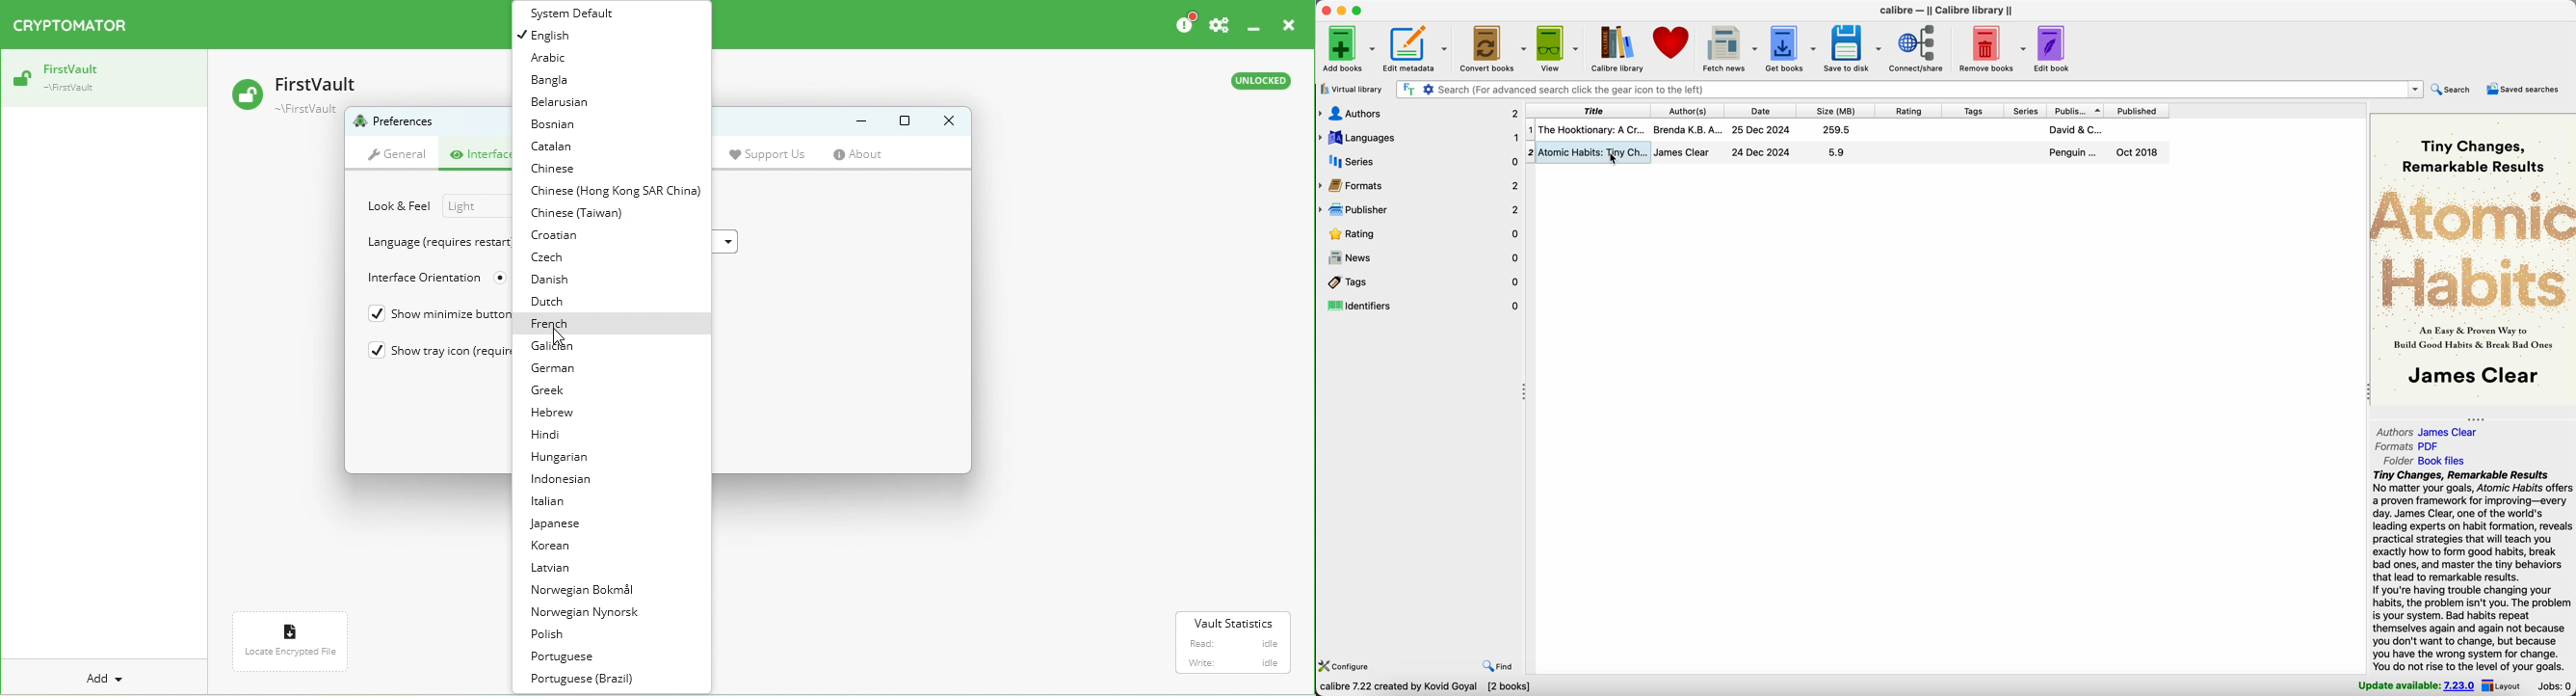  What do you see at coordinates (2141, 110) in the screenshot?
I see `published` at bounding box center [2141, 110].